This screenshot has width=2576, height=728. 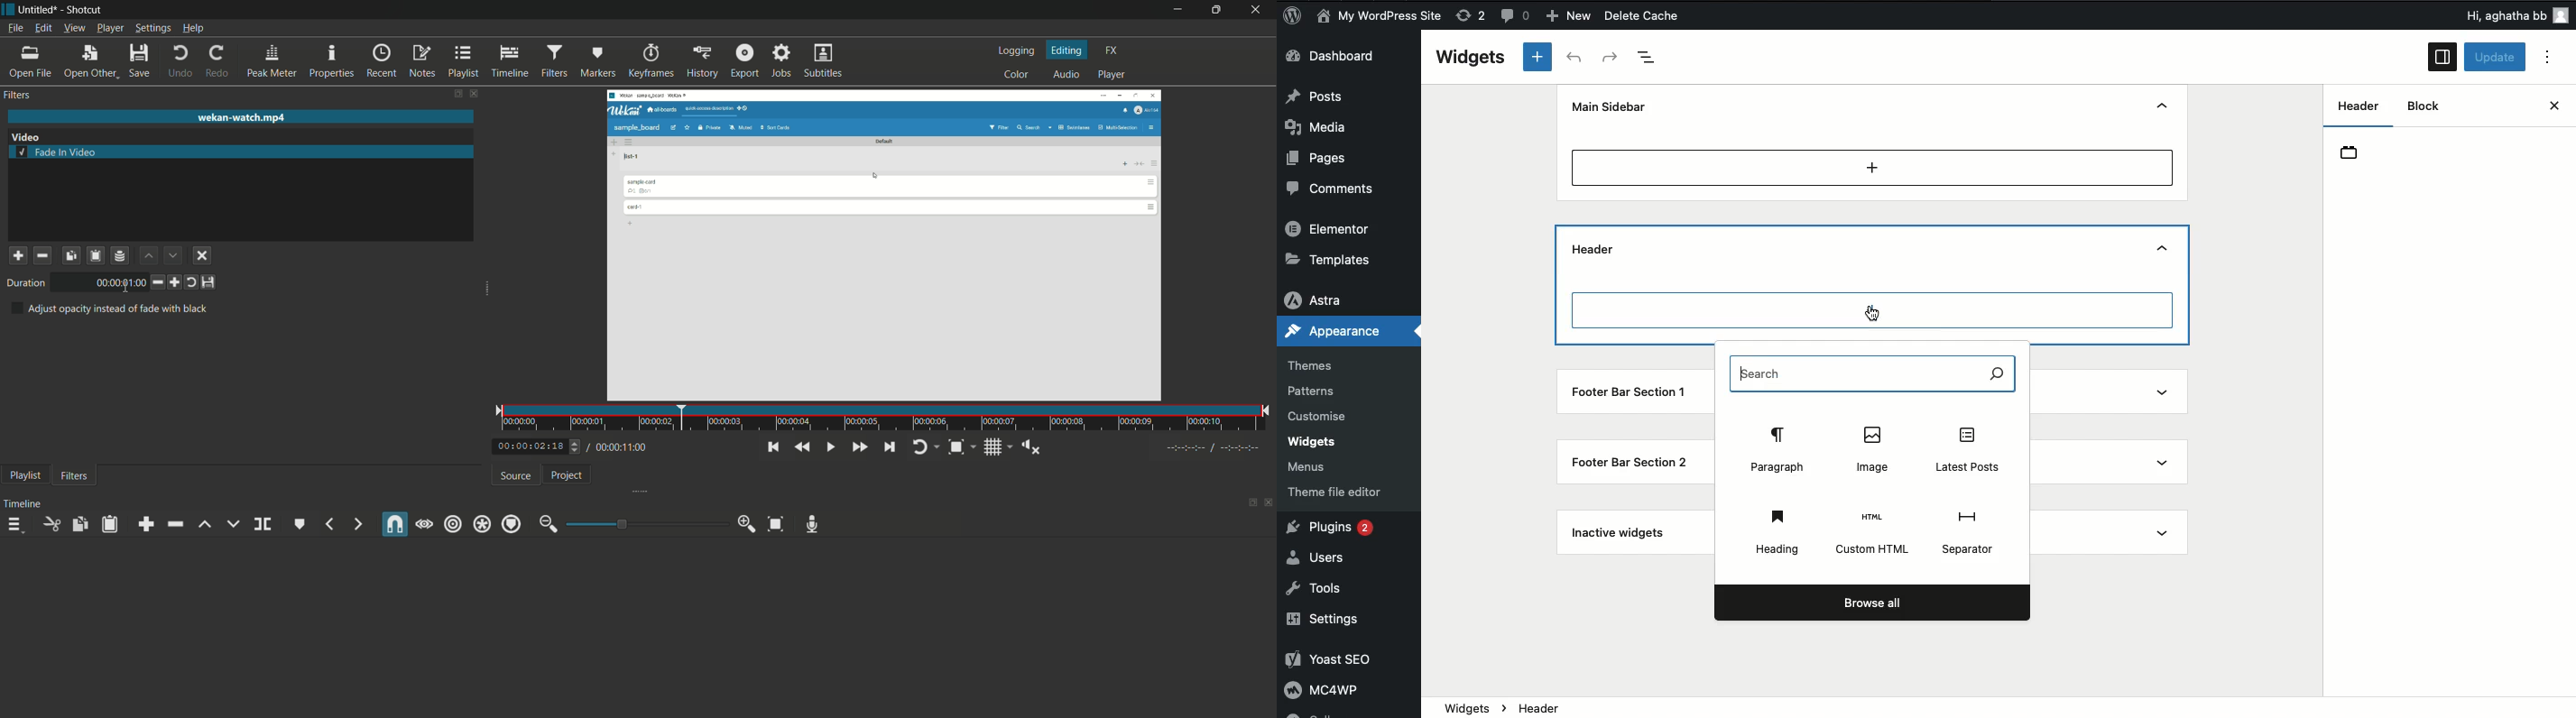 I want to click on Customise, so click(x=1321, y=415).